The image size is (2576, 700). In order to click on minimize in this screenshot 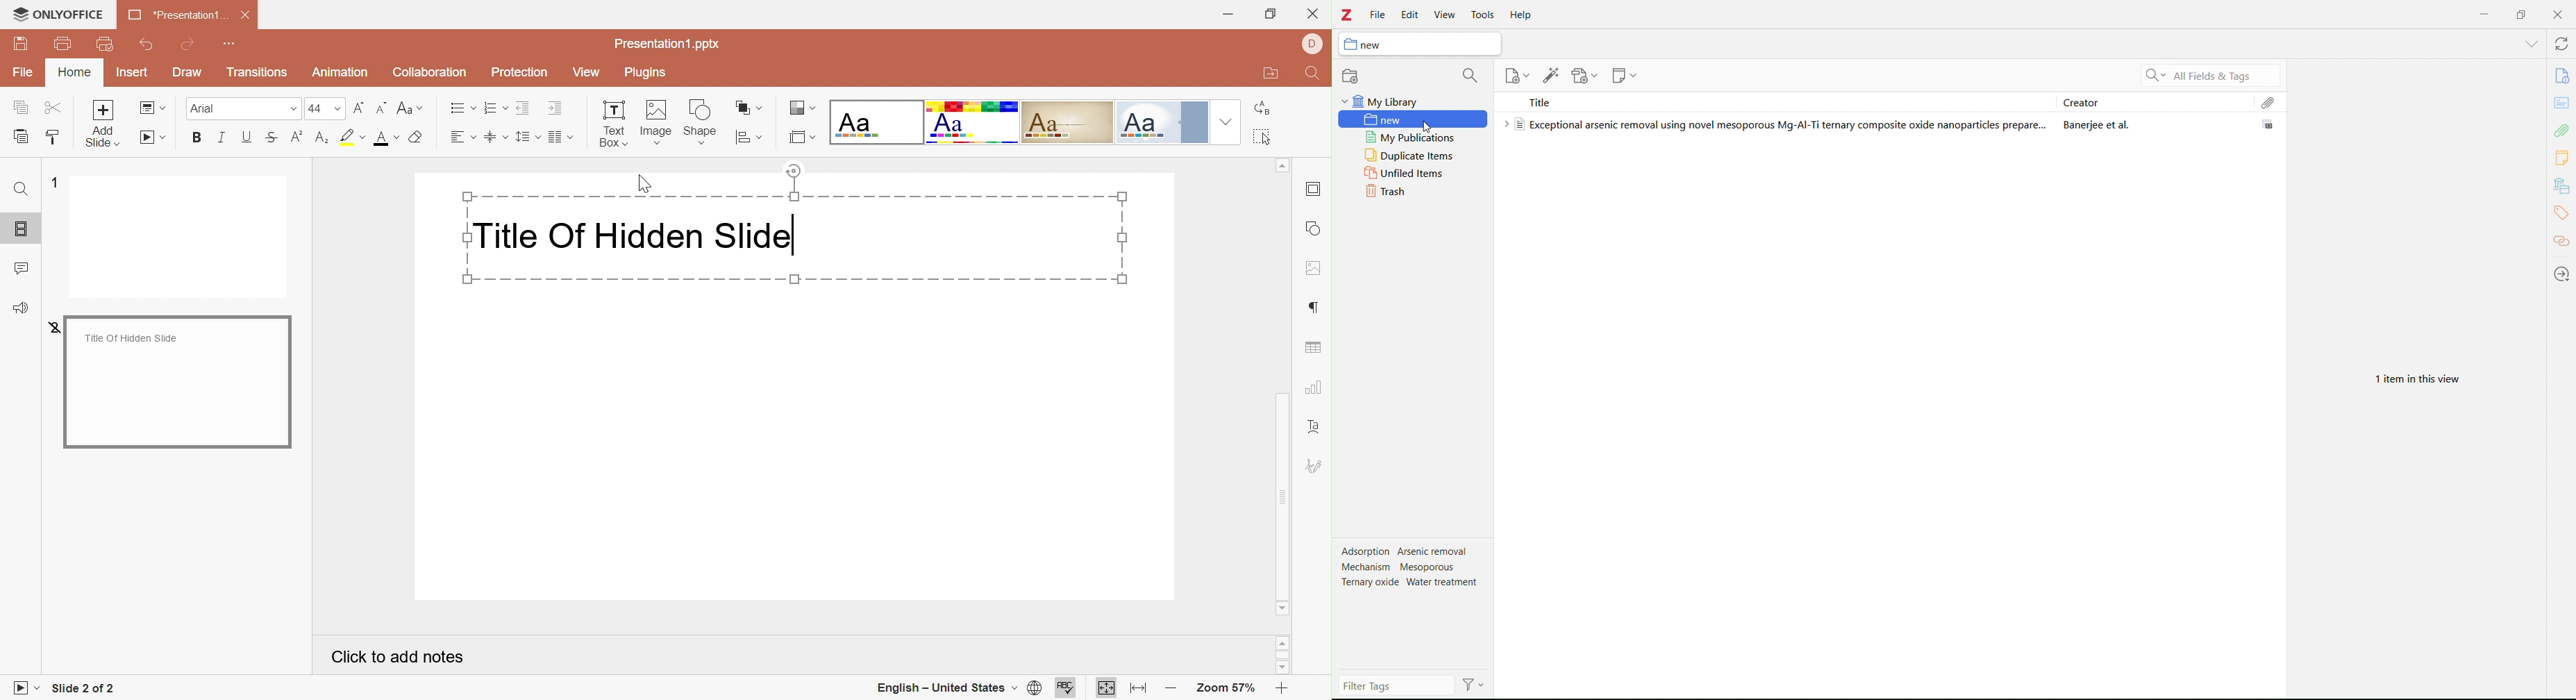, I will do `click(2481, 14)`.